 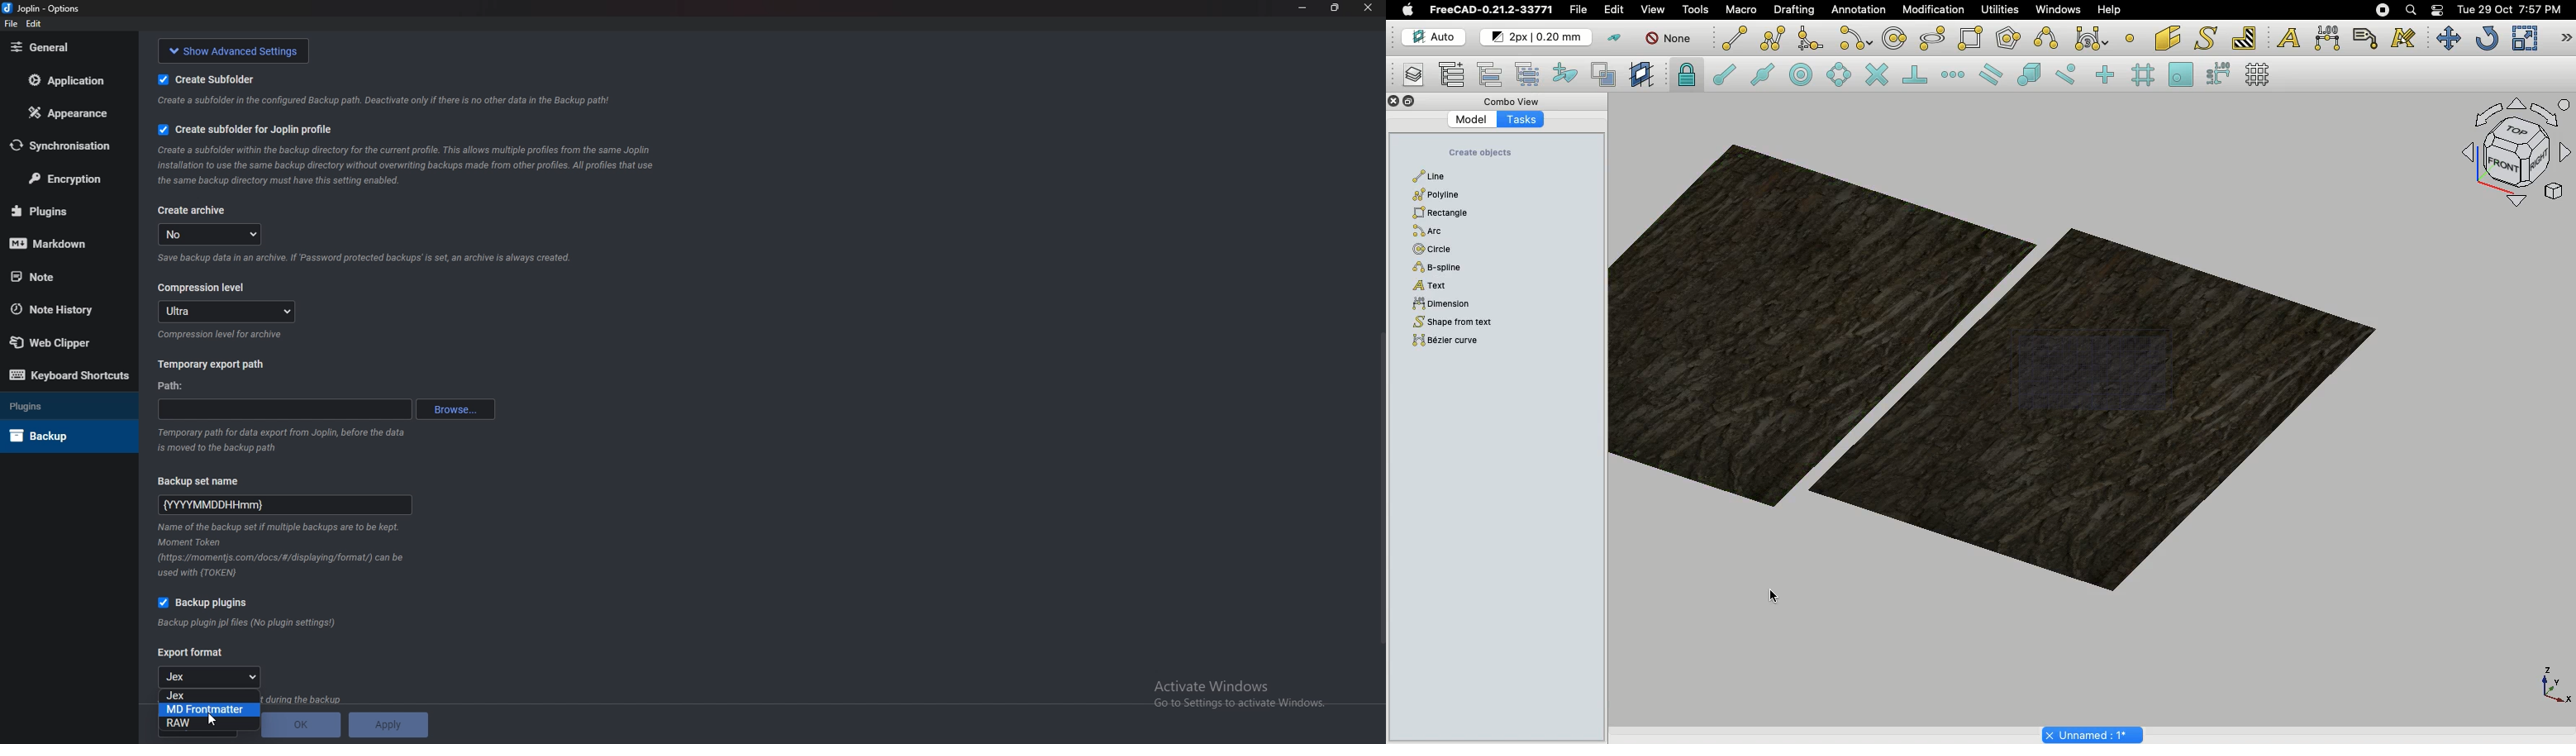 I want to click on Dimensions, so click(x=1470, y=306).